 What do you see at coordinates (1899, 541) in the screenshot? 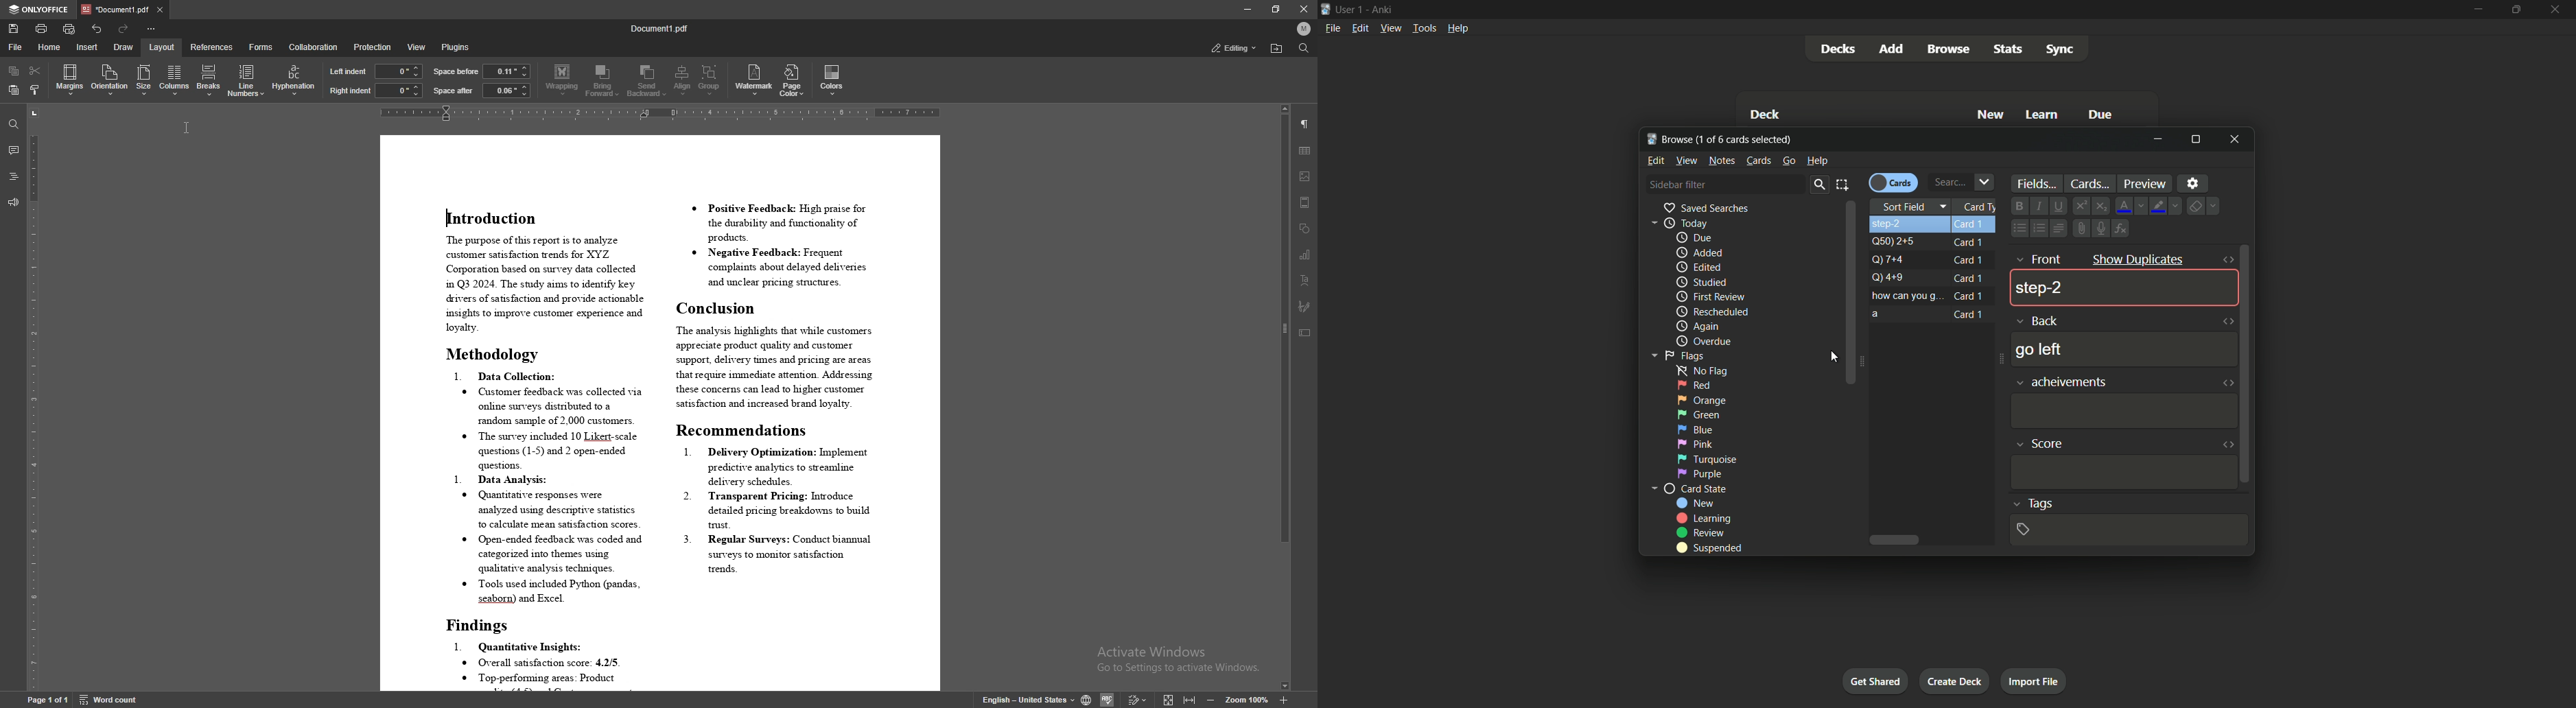
I see `Horizontal Scrollbar` at bounding box center [1899, 541].